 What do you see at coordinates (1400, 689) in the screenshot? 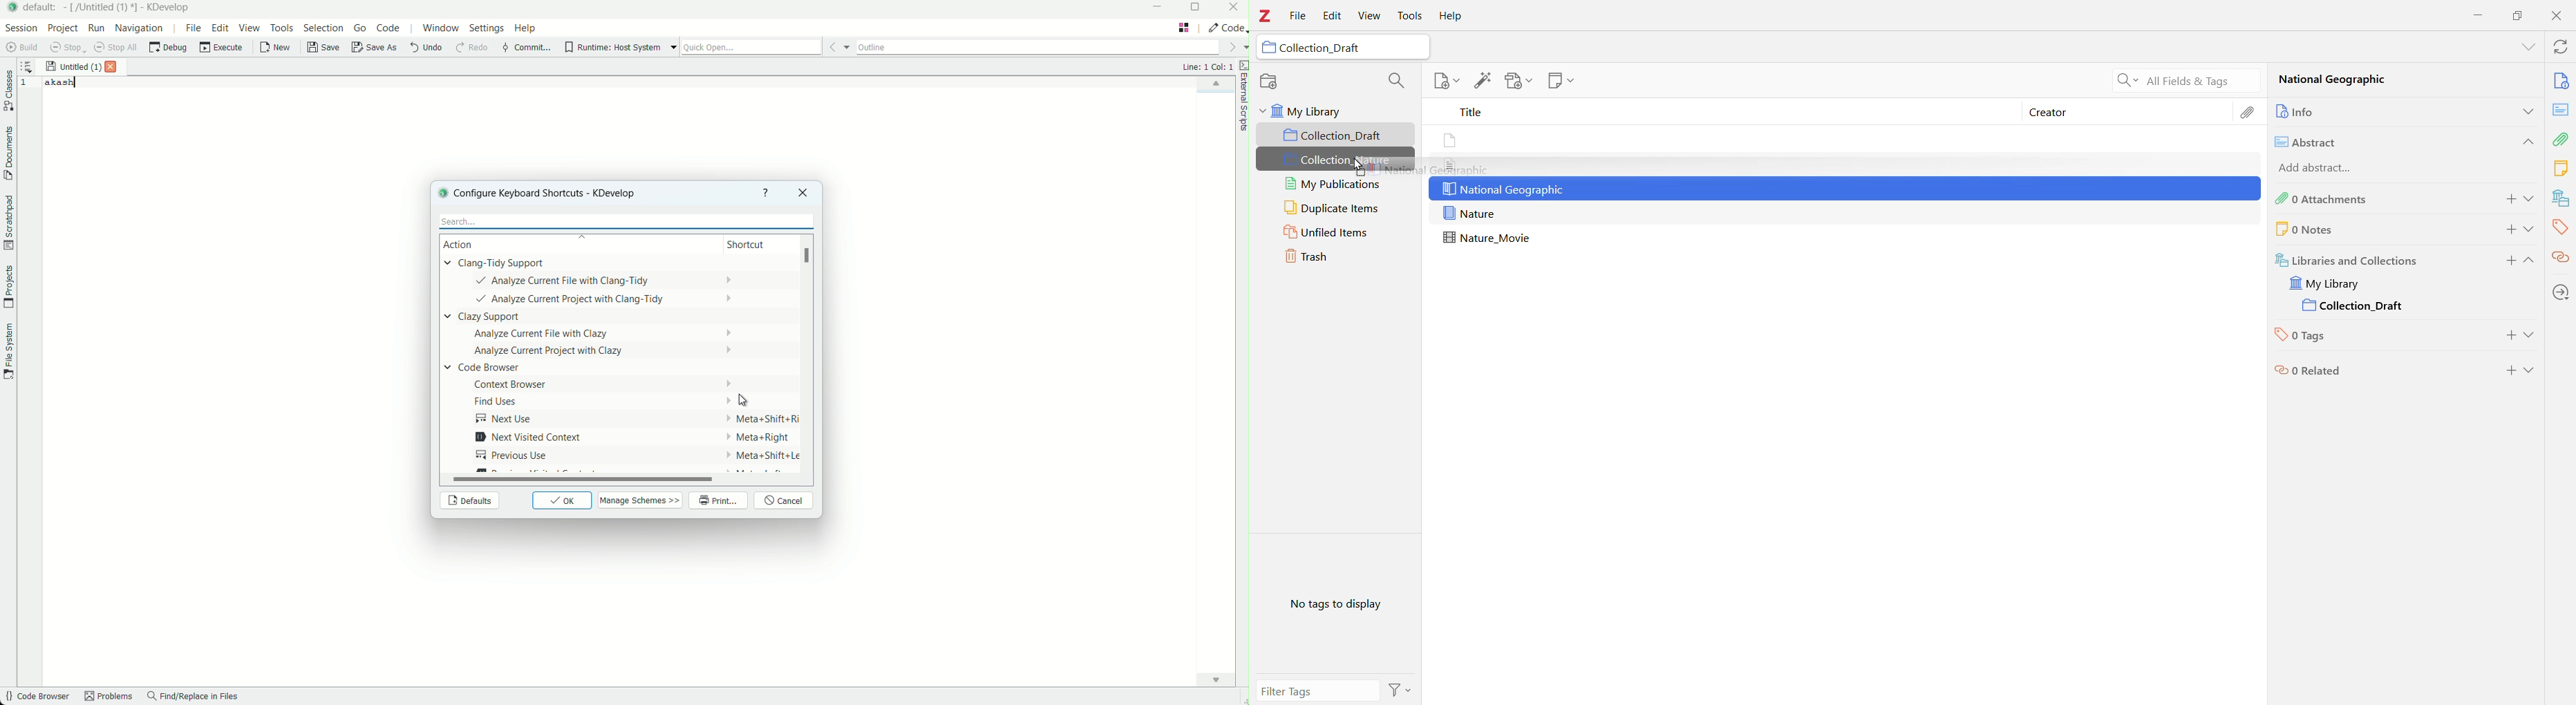
I see `Actions` at bounding box center [1400, 689].